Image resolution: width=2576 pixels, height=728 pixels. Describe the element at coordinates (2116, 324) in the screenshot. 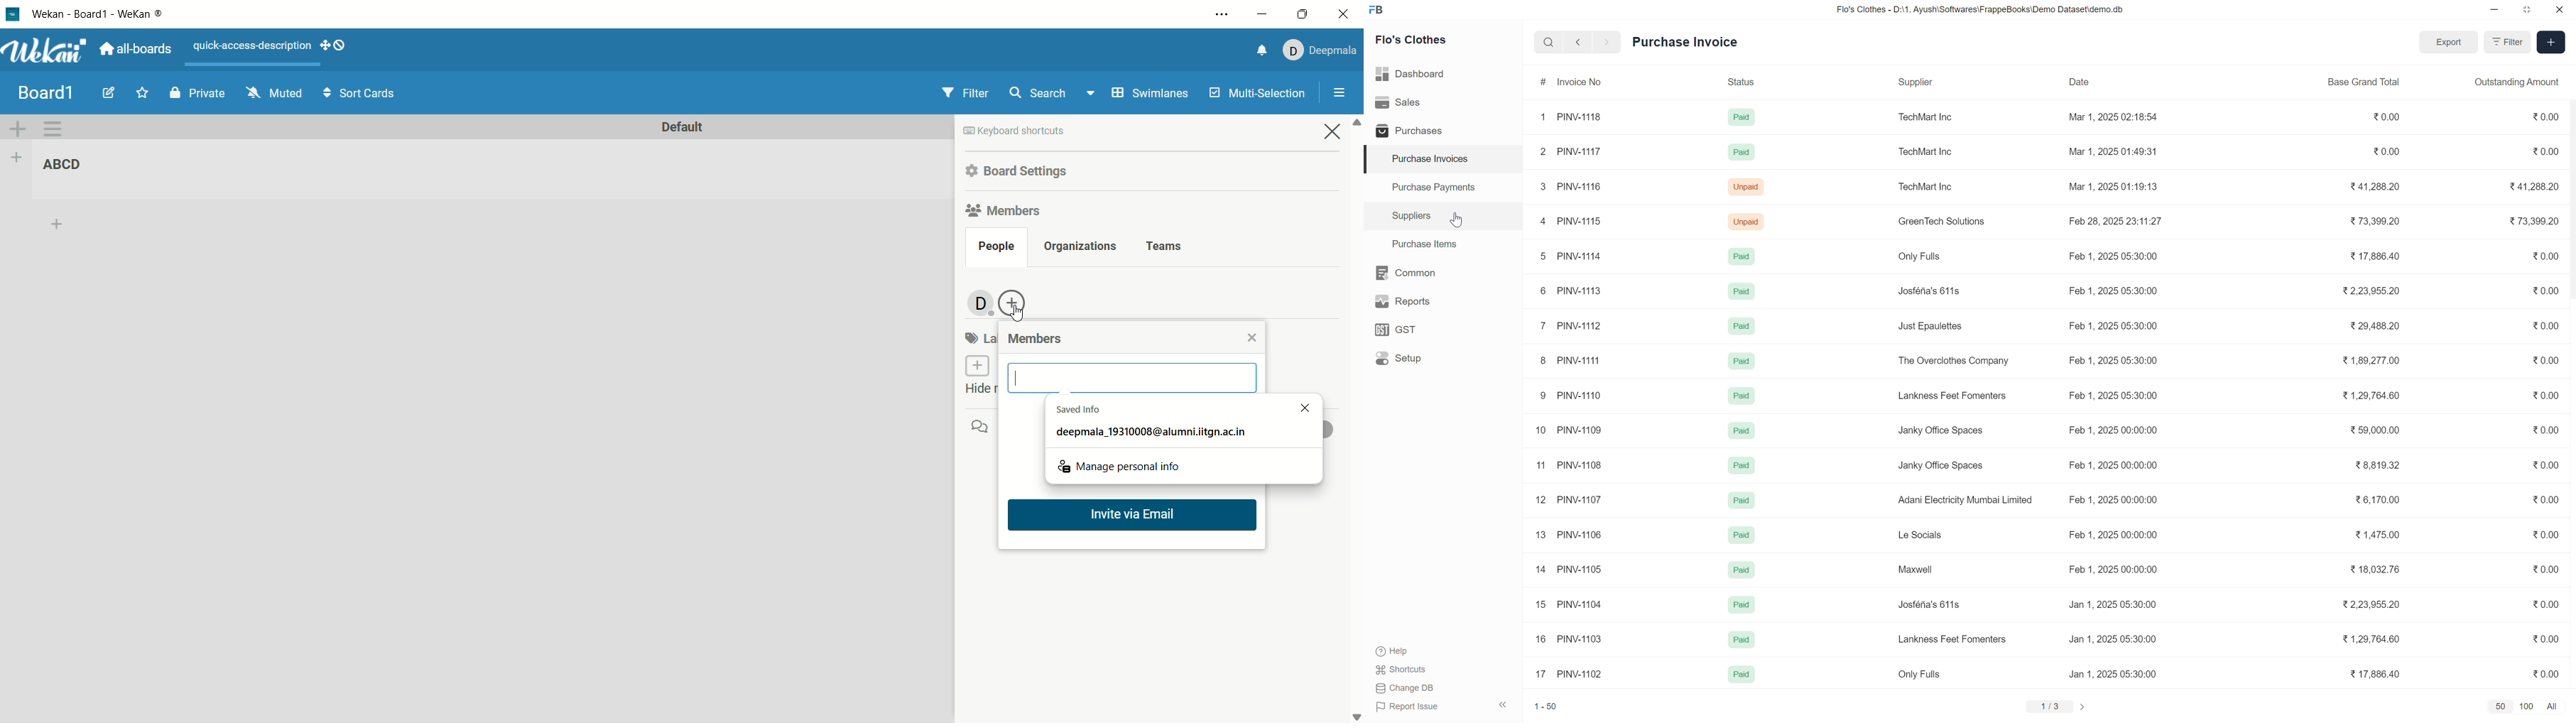

I see `Feb 1, 2025 05:30:00` at that location.